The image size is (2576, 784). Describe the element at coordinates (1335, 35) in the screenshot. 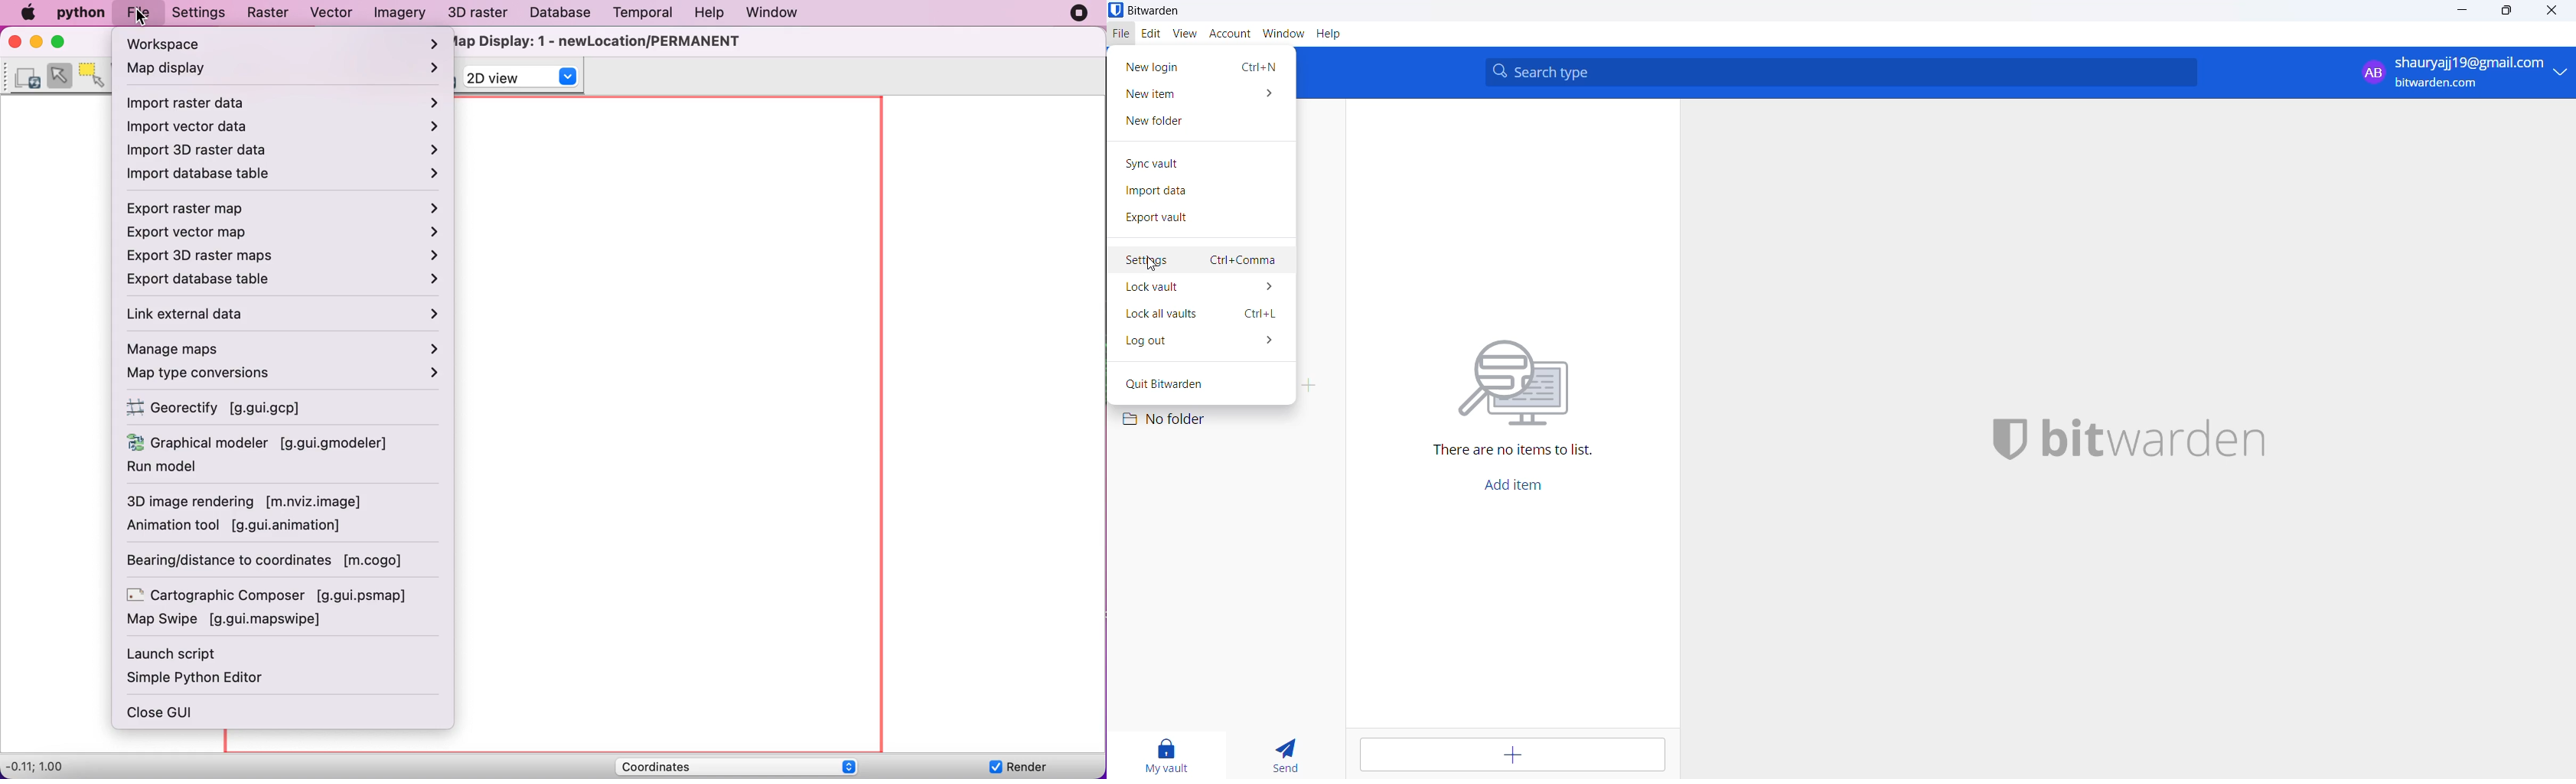

I see `help` at that location.